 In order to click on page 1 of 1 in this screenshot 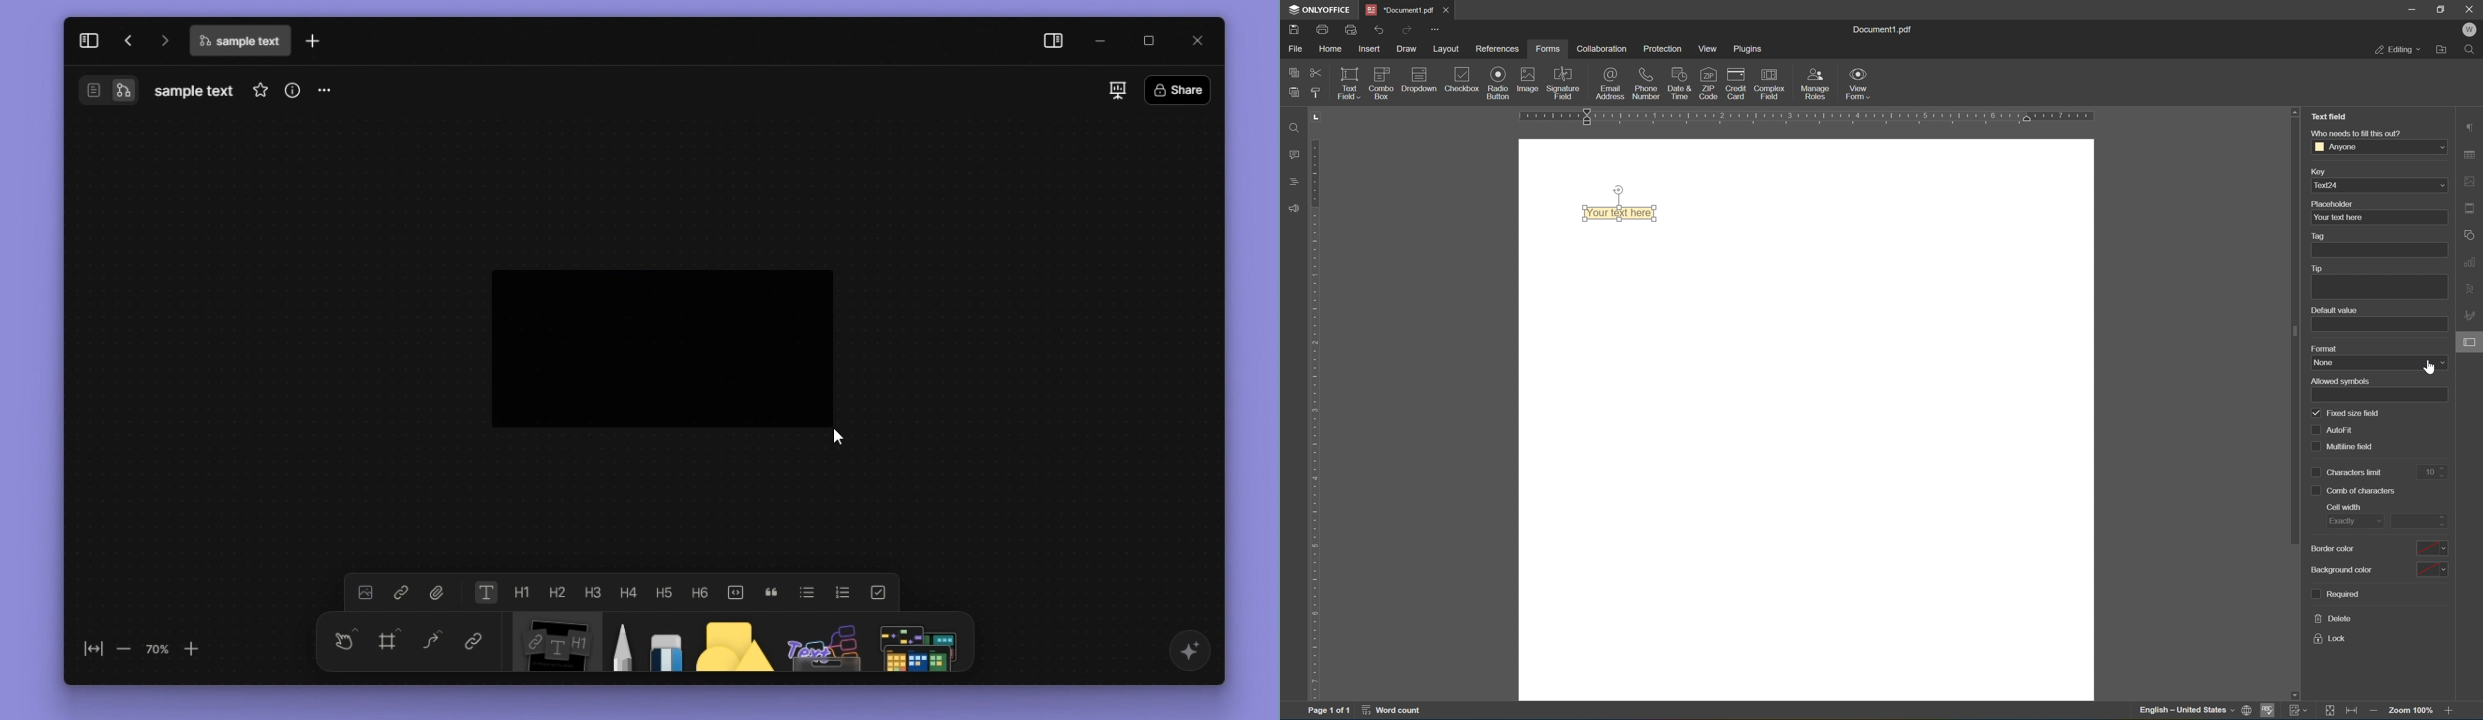, I will do `click(1327, 712)`.